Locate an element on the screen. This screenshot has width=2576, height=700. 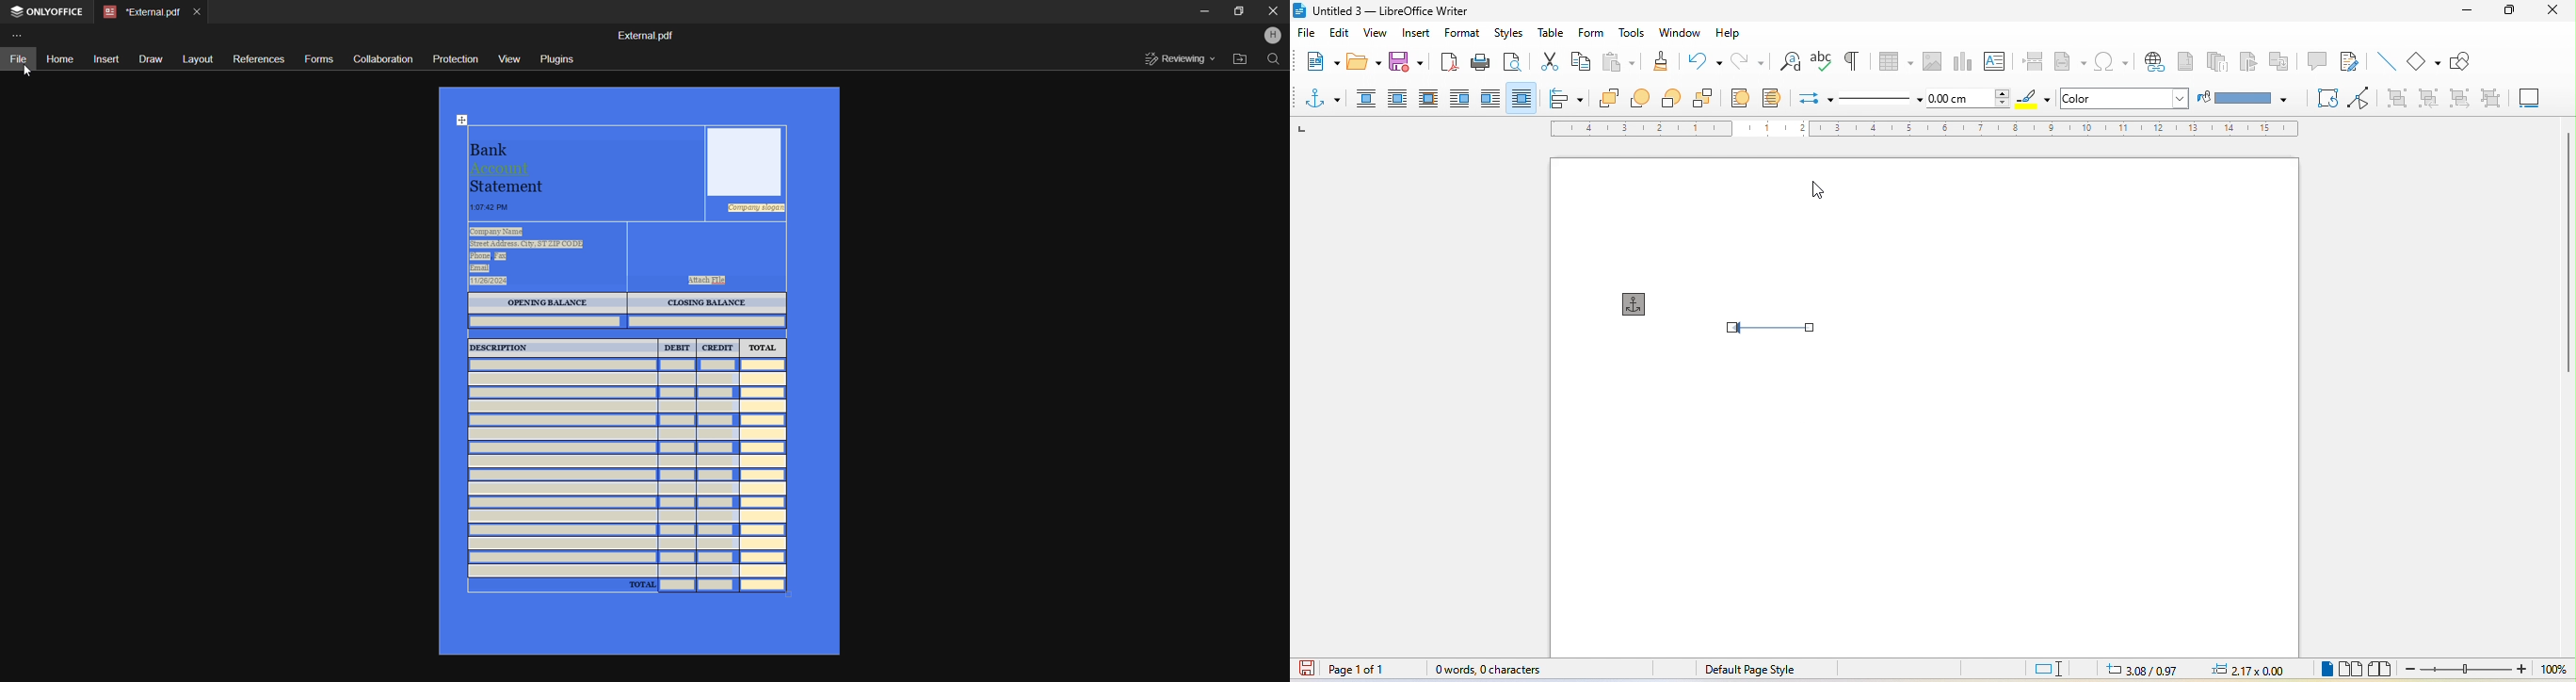
show track changes function is located at coordinates (2351, 63).